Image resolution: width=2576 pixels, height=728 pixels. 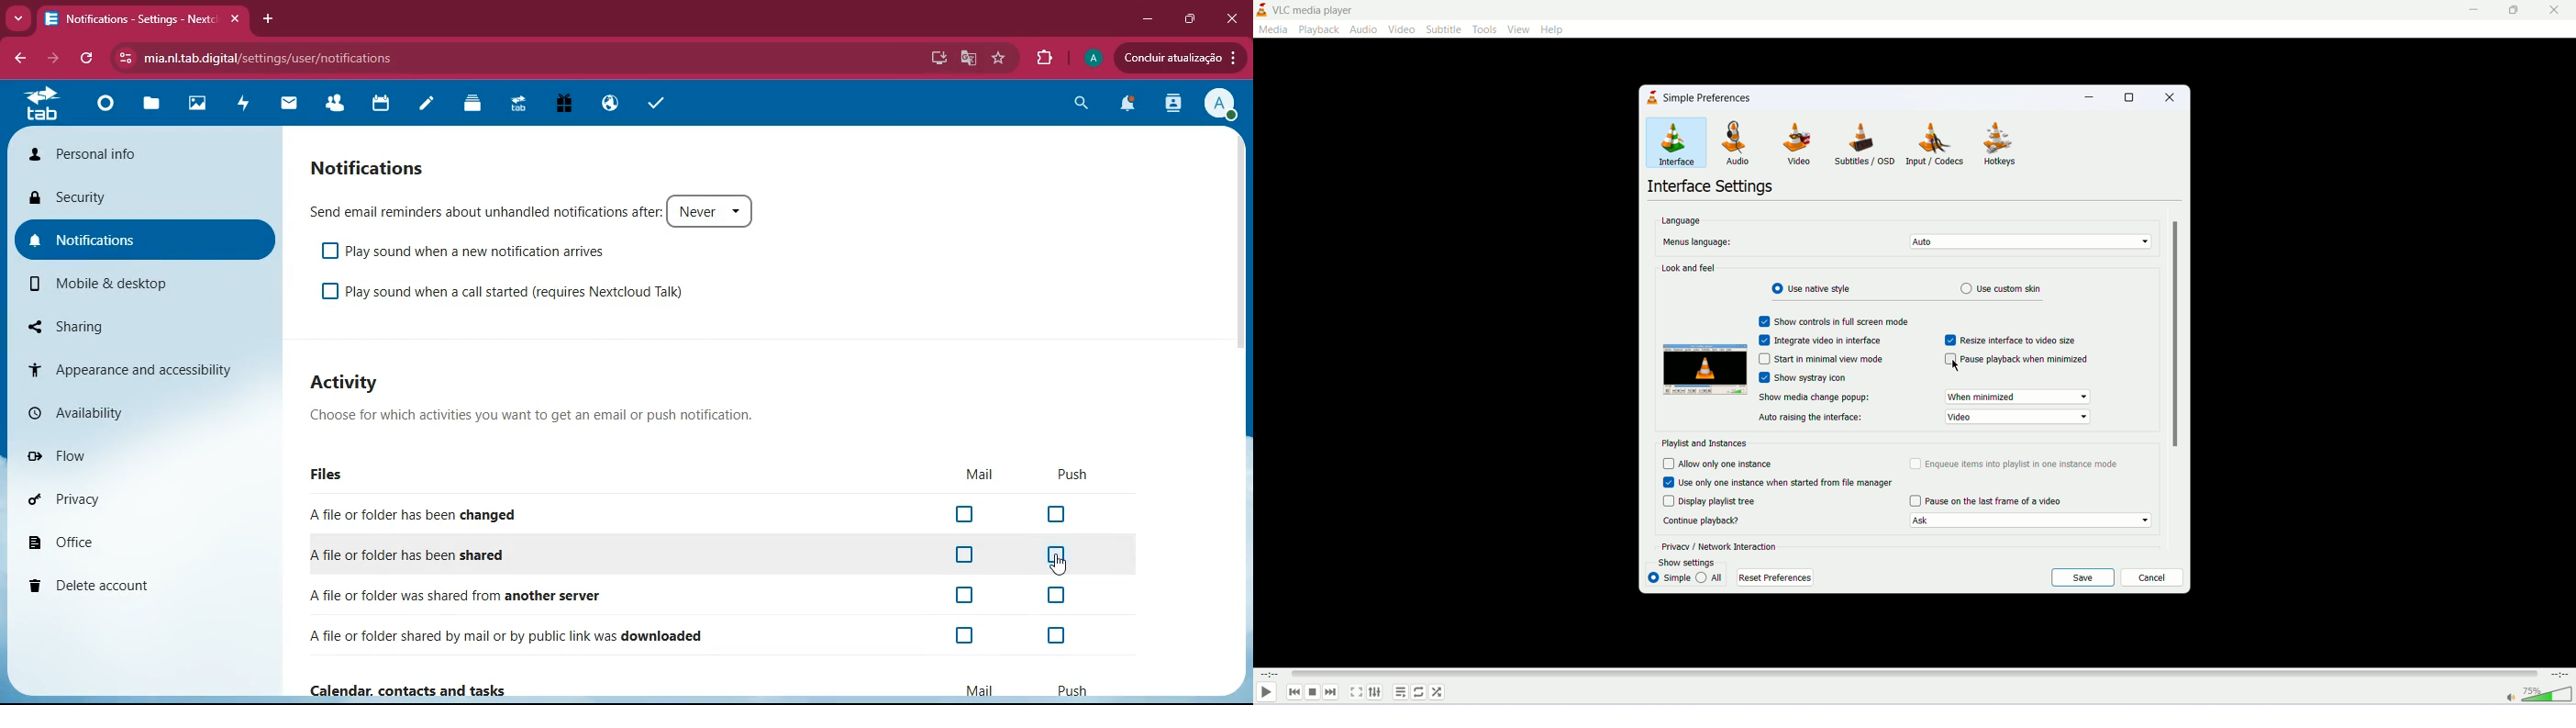 What do you see at coordinates (1063, 637) in the screenshot?
I see `off` at bounding box center [1063, 637].